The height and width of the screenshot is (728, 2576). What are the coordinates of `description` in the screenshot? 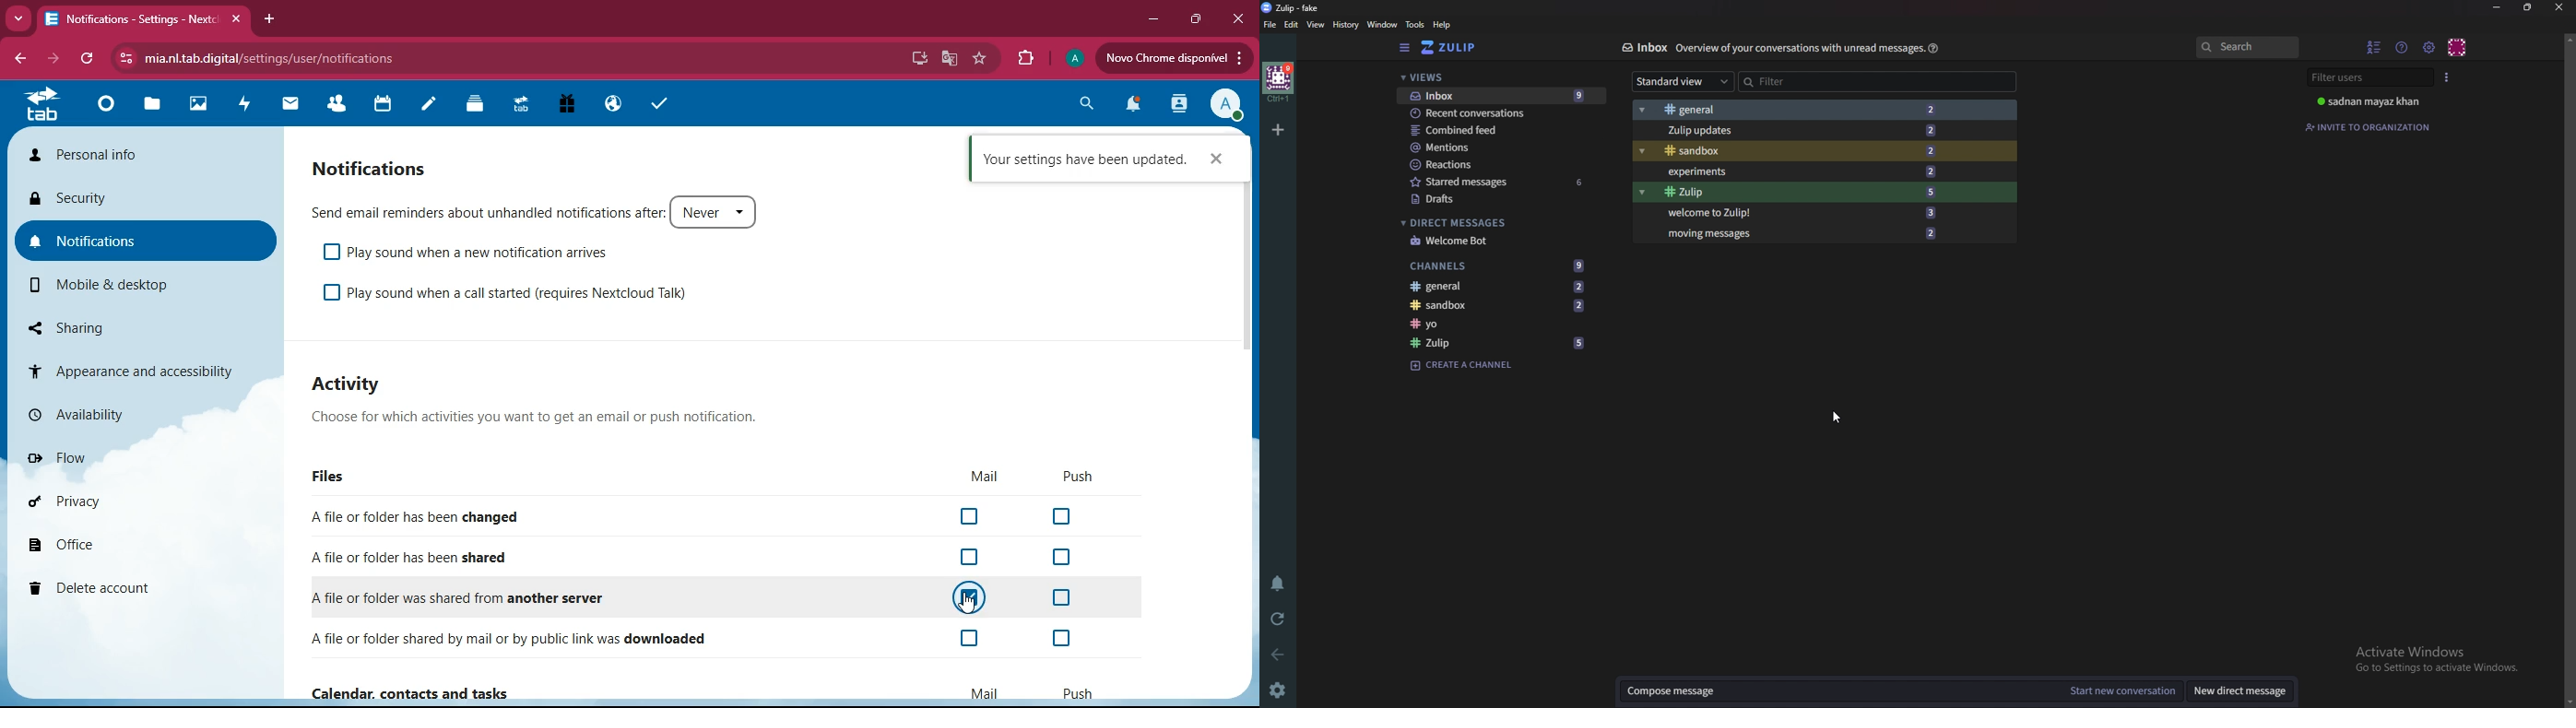 It's located at (557, 418).